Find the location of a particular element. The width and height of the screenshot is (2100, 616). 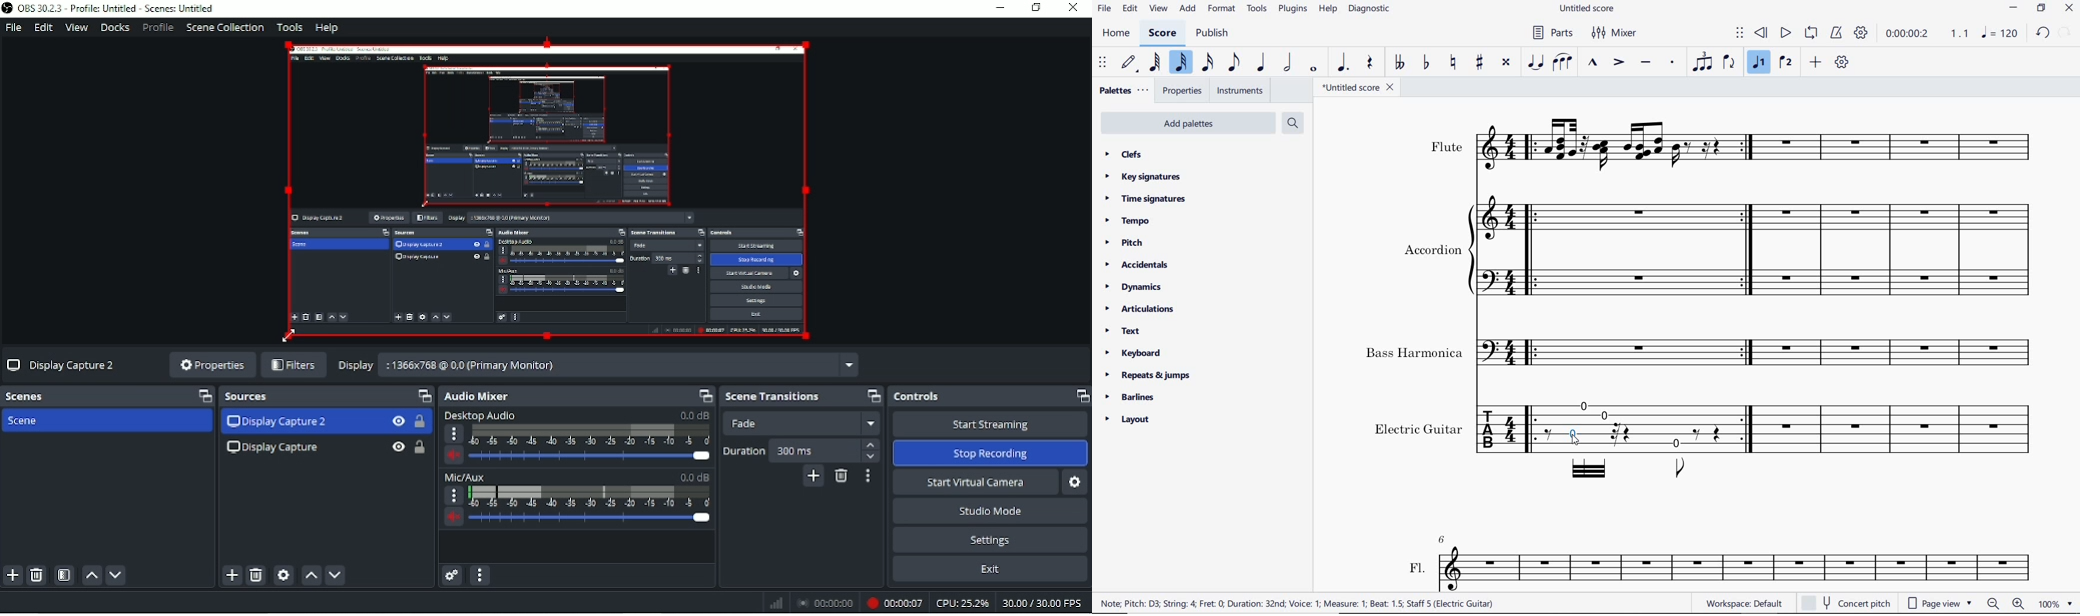

Remove selected source (s) is located at coordinates (256, 576).